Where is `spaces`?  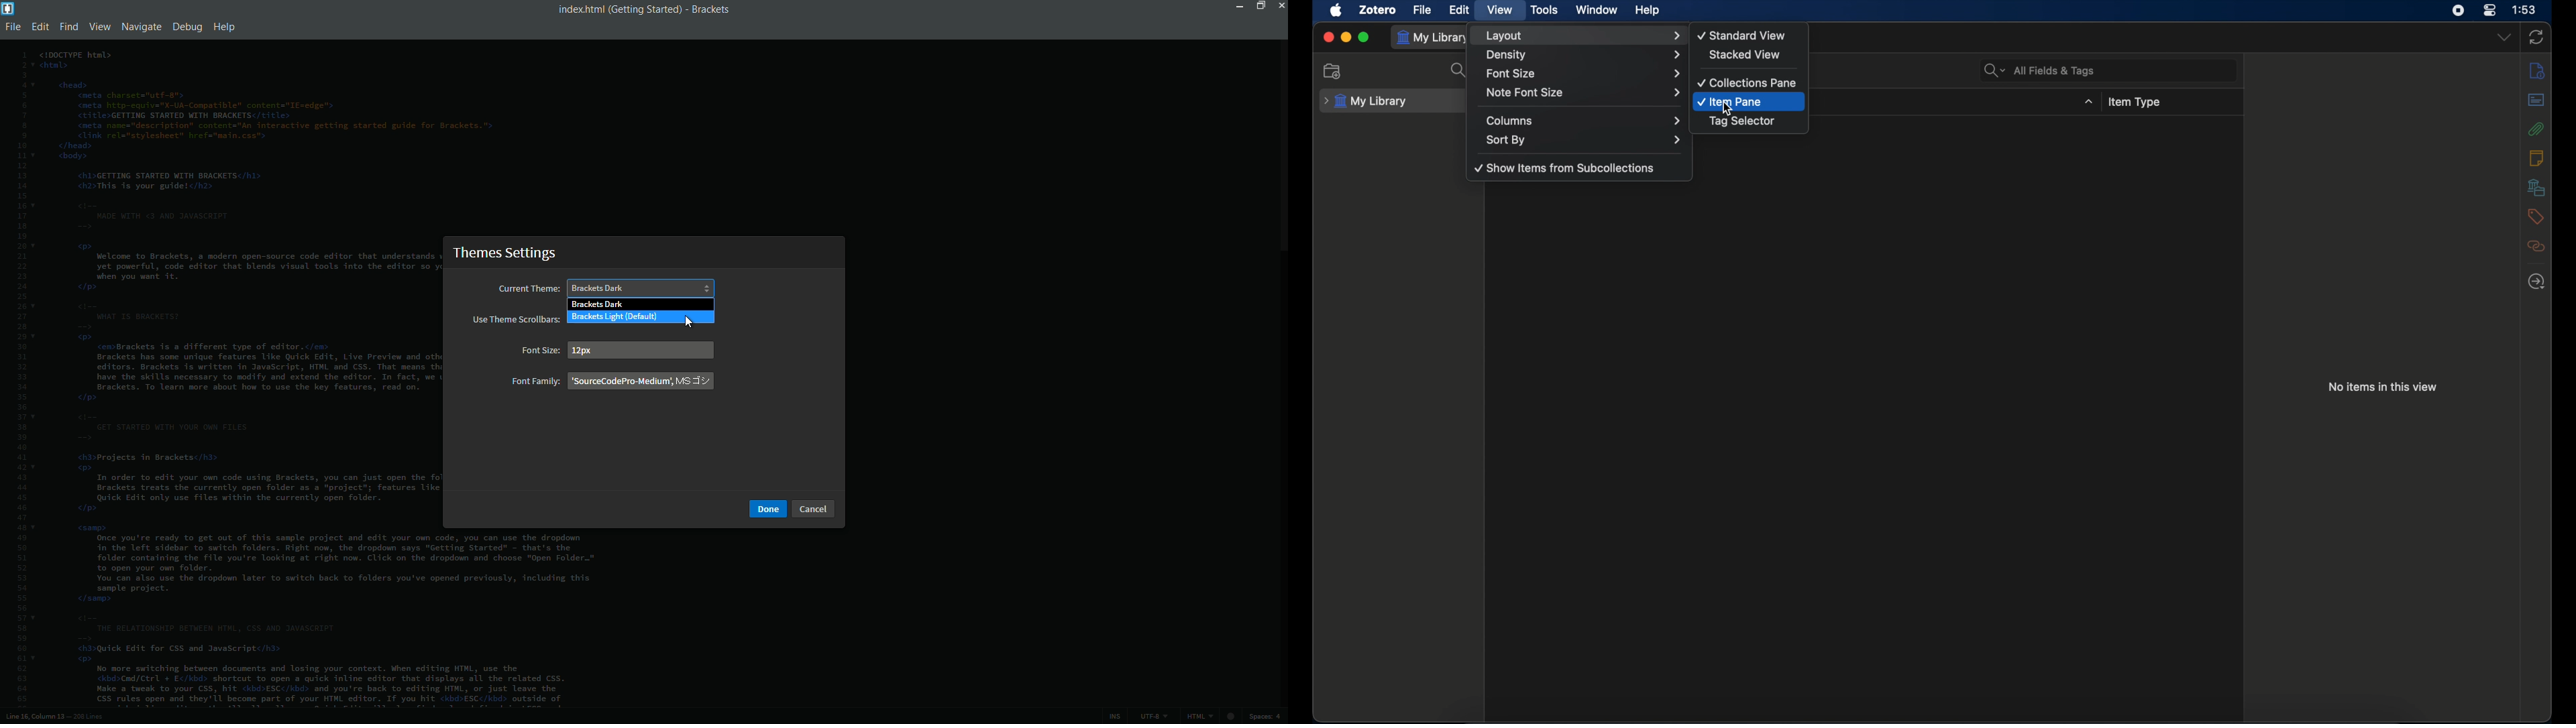
spaces is located at coordinates (1267, 717).